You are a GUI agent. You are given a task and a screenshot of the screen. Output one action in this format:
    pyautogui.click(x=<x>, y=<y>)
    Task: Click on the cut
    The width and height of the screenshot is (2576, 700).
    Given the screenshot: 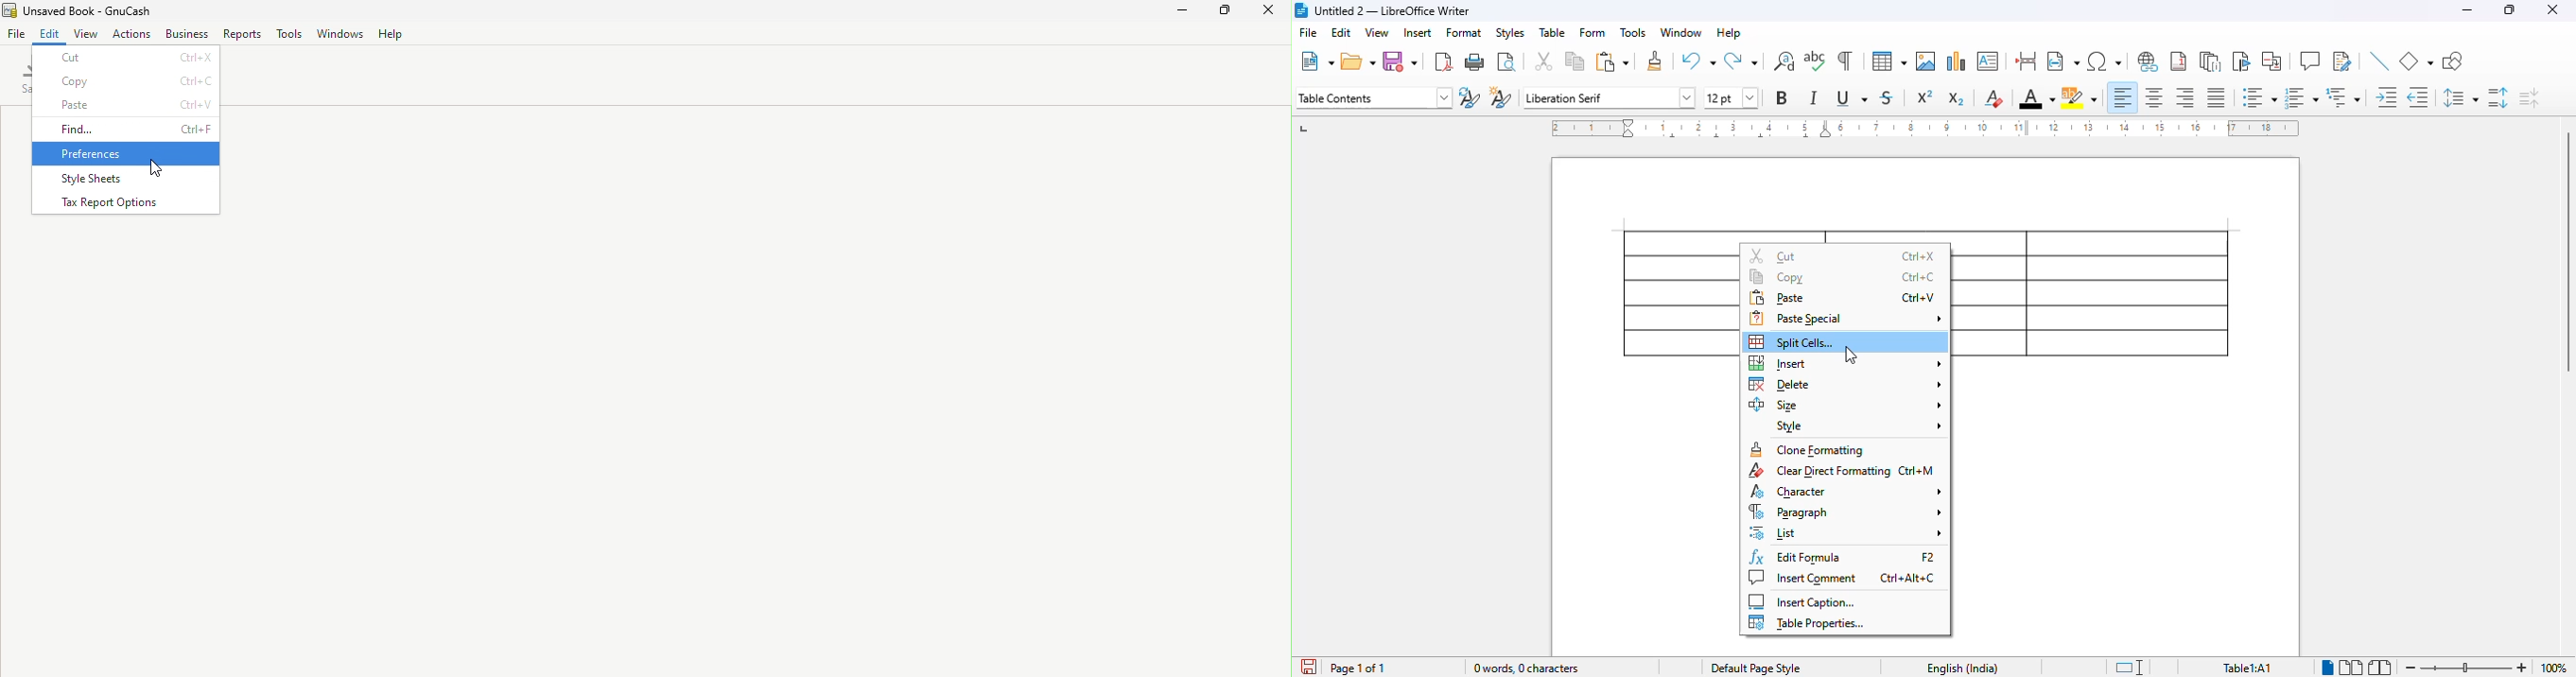 What is the action you would take?
    pyautogui.click(x=1543, y=61)
    